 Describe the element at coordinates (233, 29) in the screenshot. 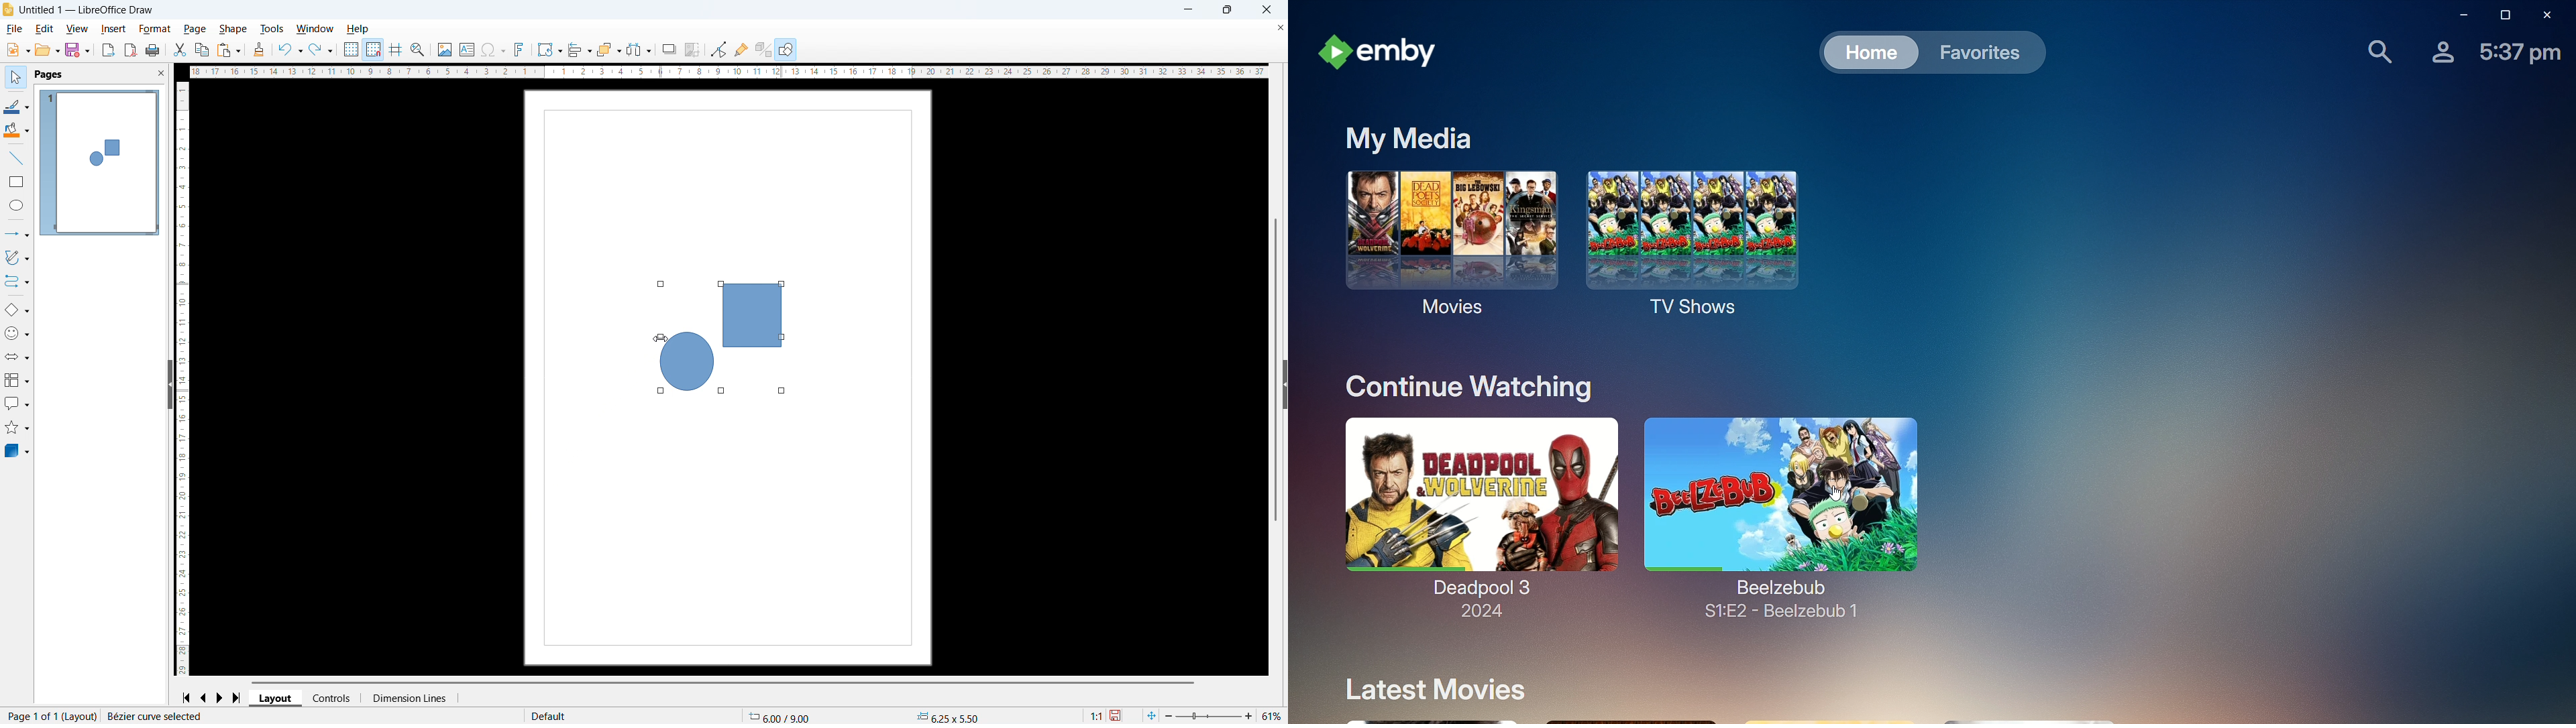

I see `shape ` at that location.